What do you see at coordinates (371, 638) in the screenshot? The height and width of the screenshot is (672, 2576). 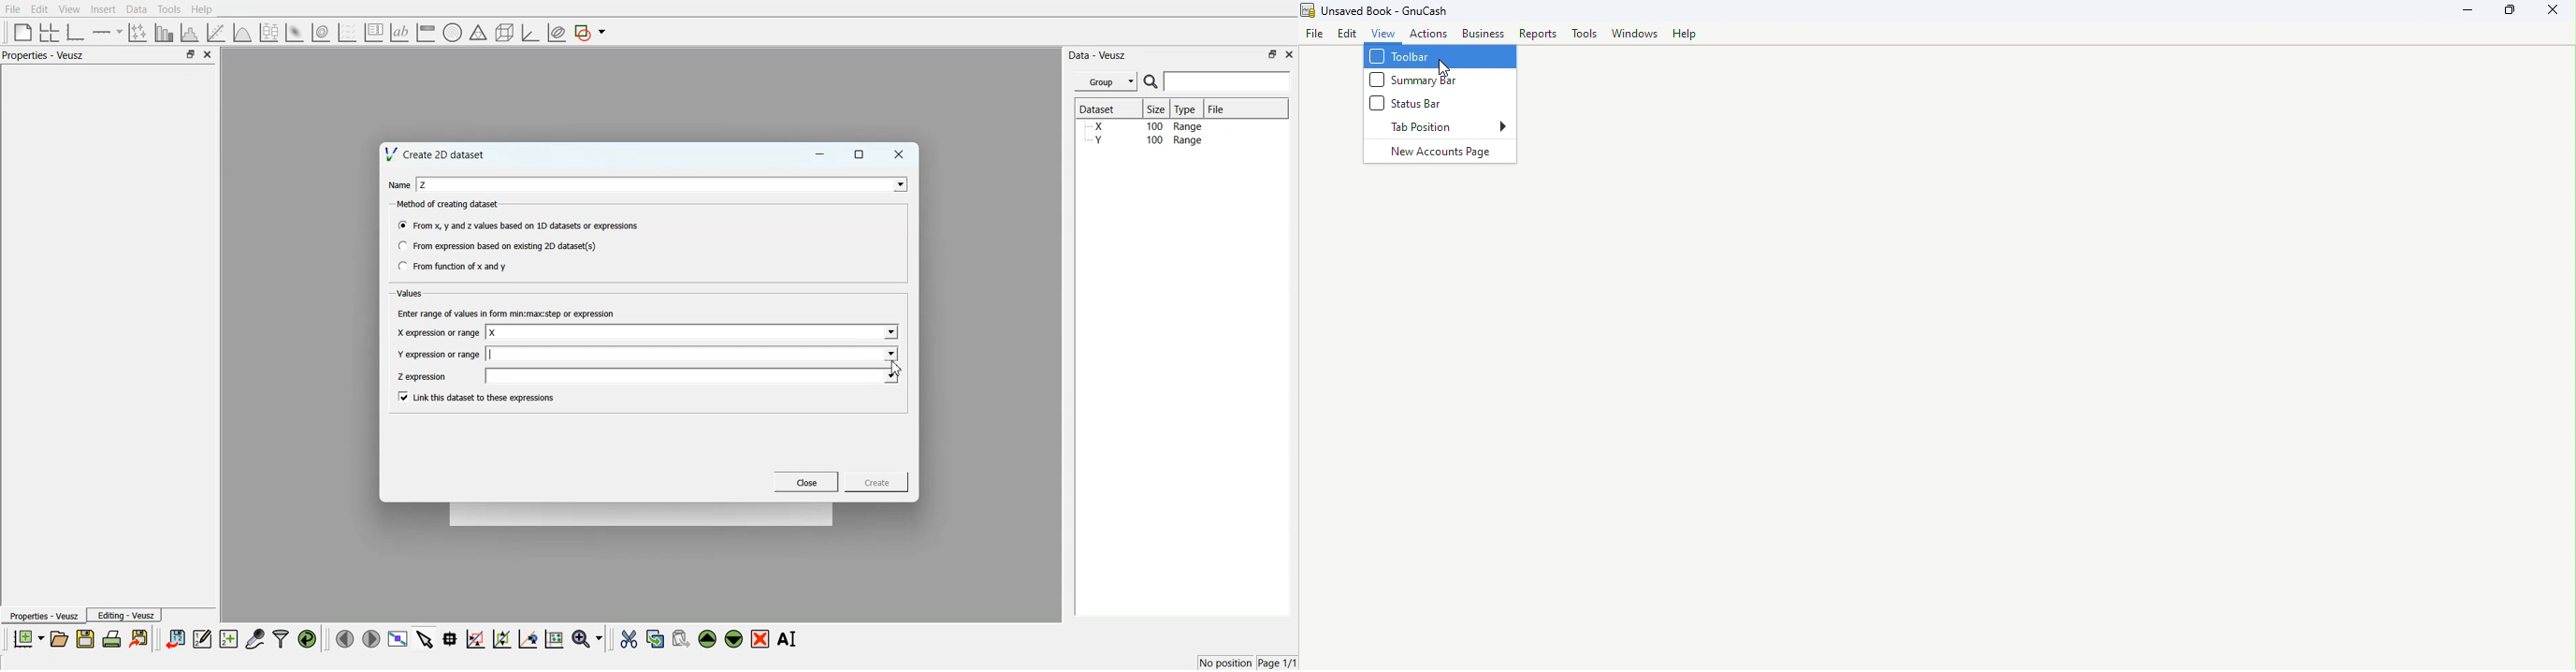 I see `Move to the next page` at bounding box center [371, 638].